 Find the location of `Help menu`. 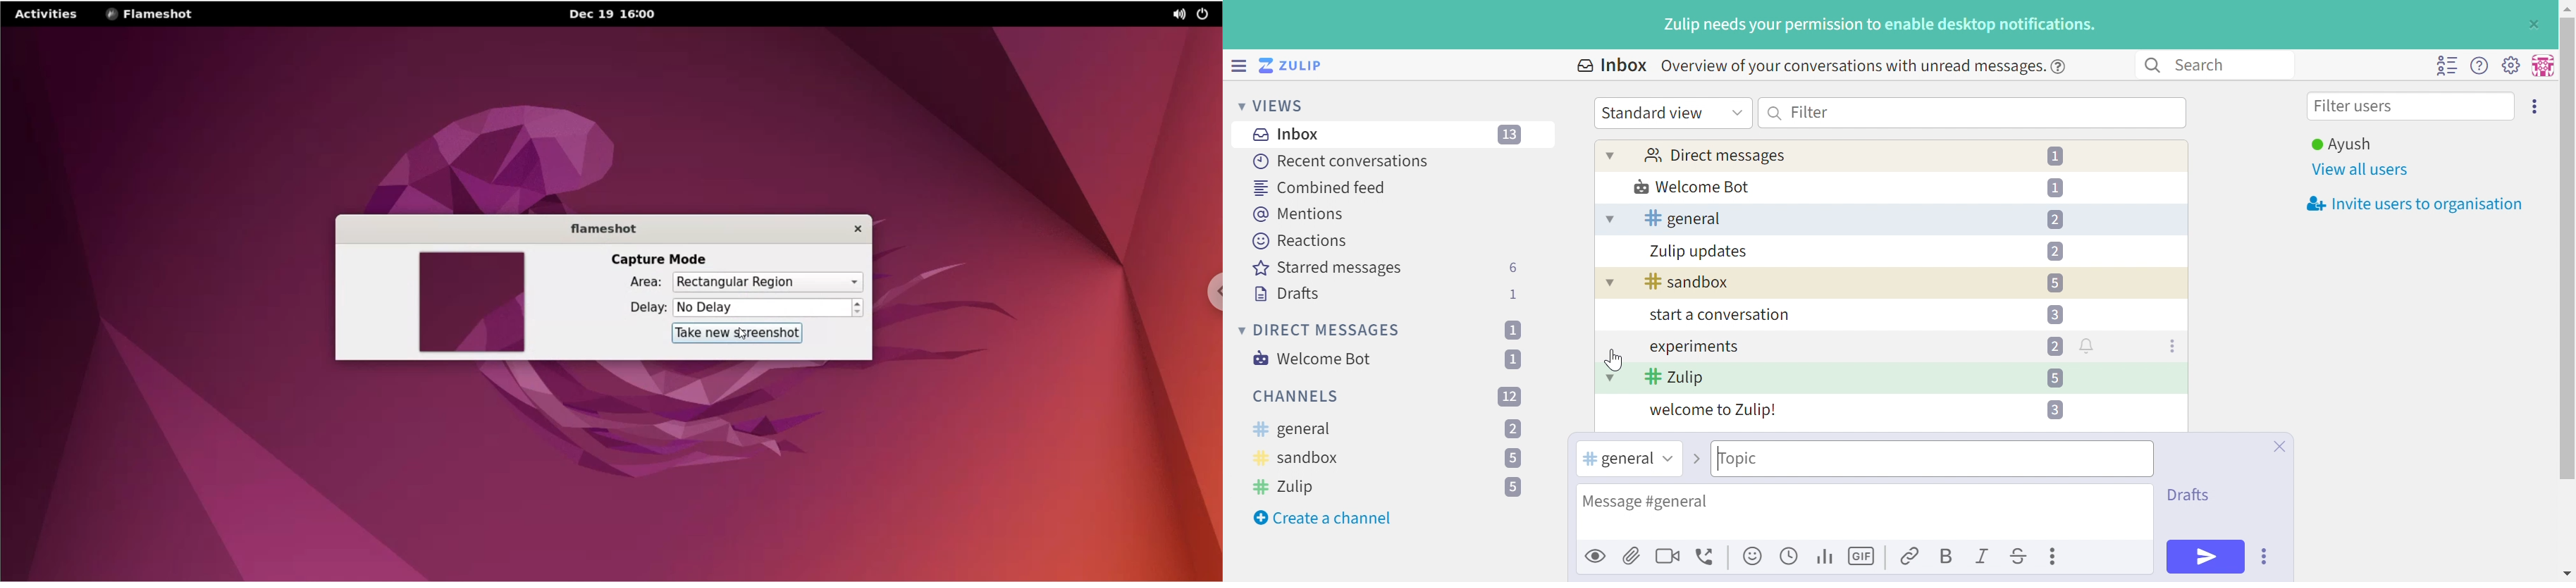

Help menu is located at coordinates (2479, 66).